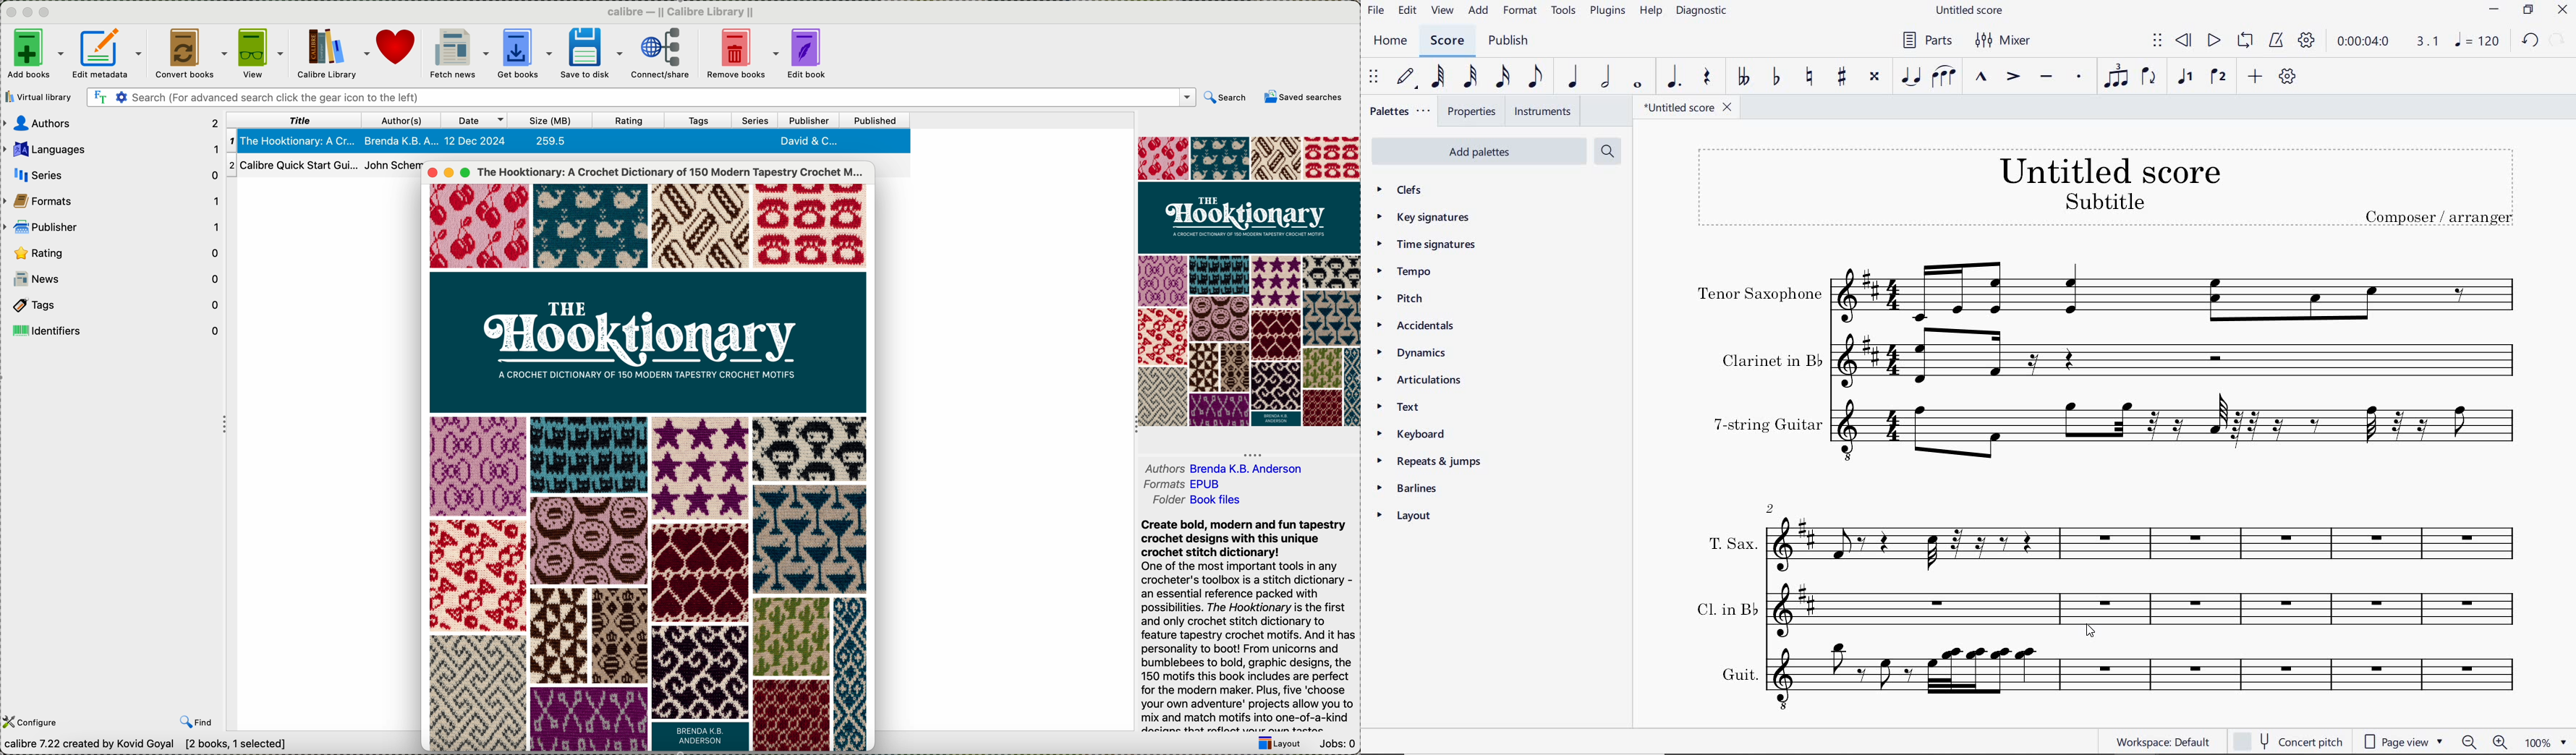  I want to click on donate, so click(398, 46).